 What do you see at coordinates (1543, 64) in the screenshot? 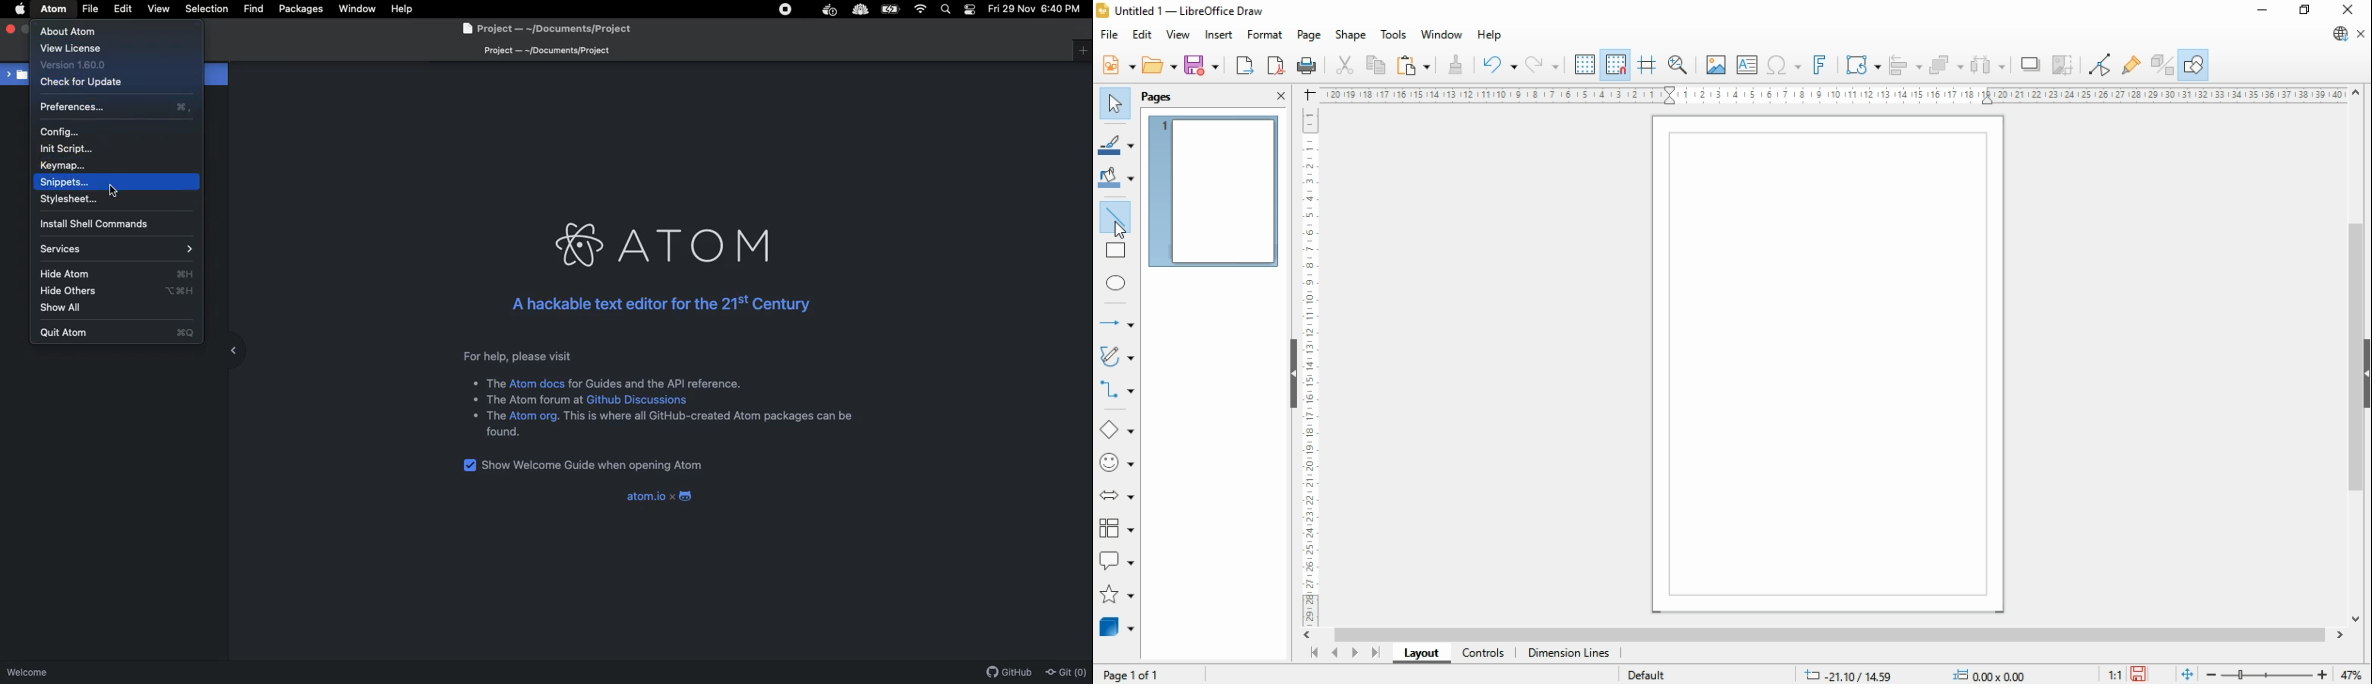
I see `redo` at bounding box center [1543, 64].